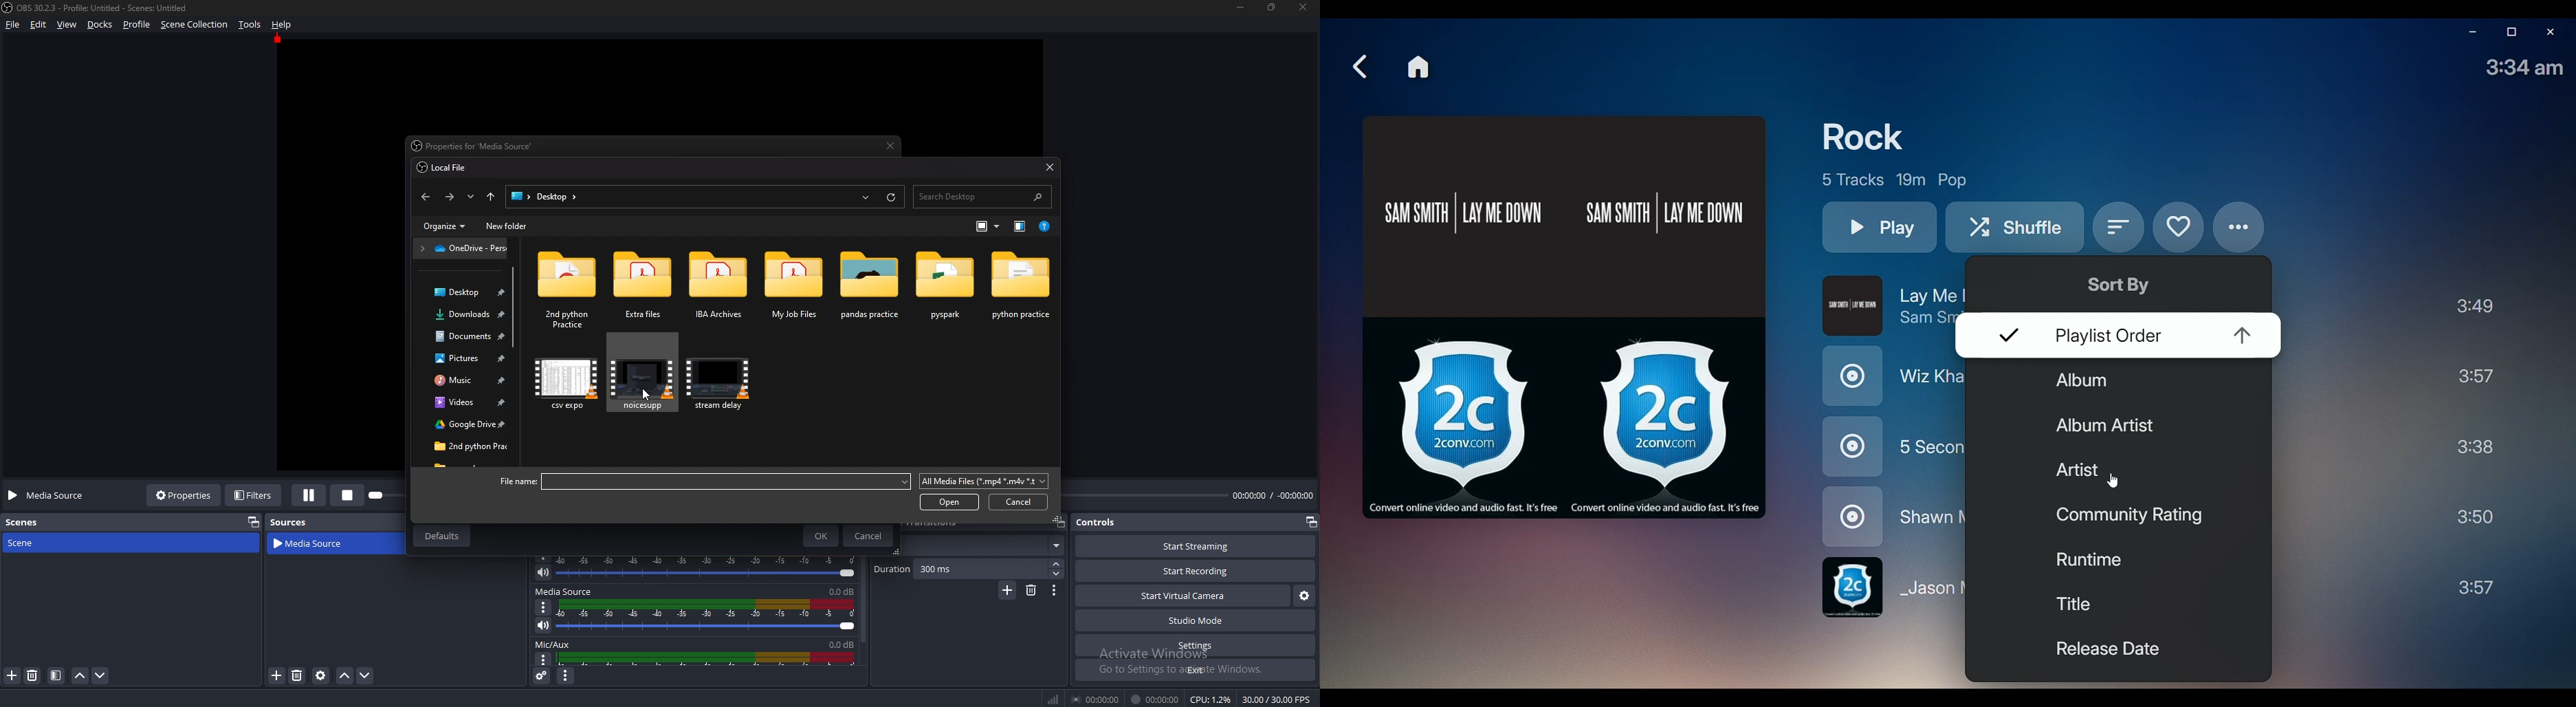  I want to click on Pop out, so click(1059, 523).